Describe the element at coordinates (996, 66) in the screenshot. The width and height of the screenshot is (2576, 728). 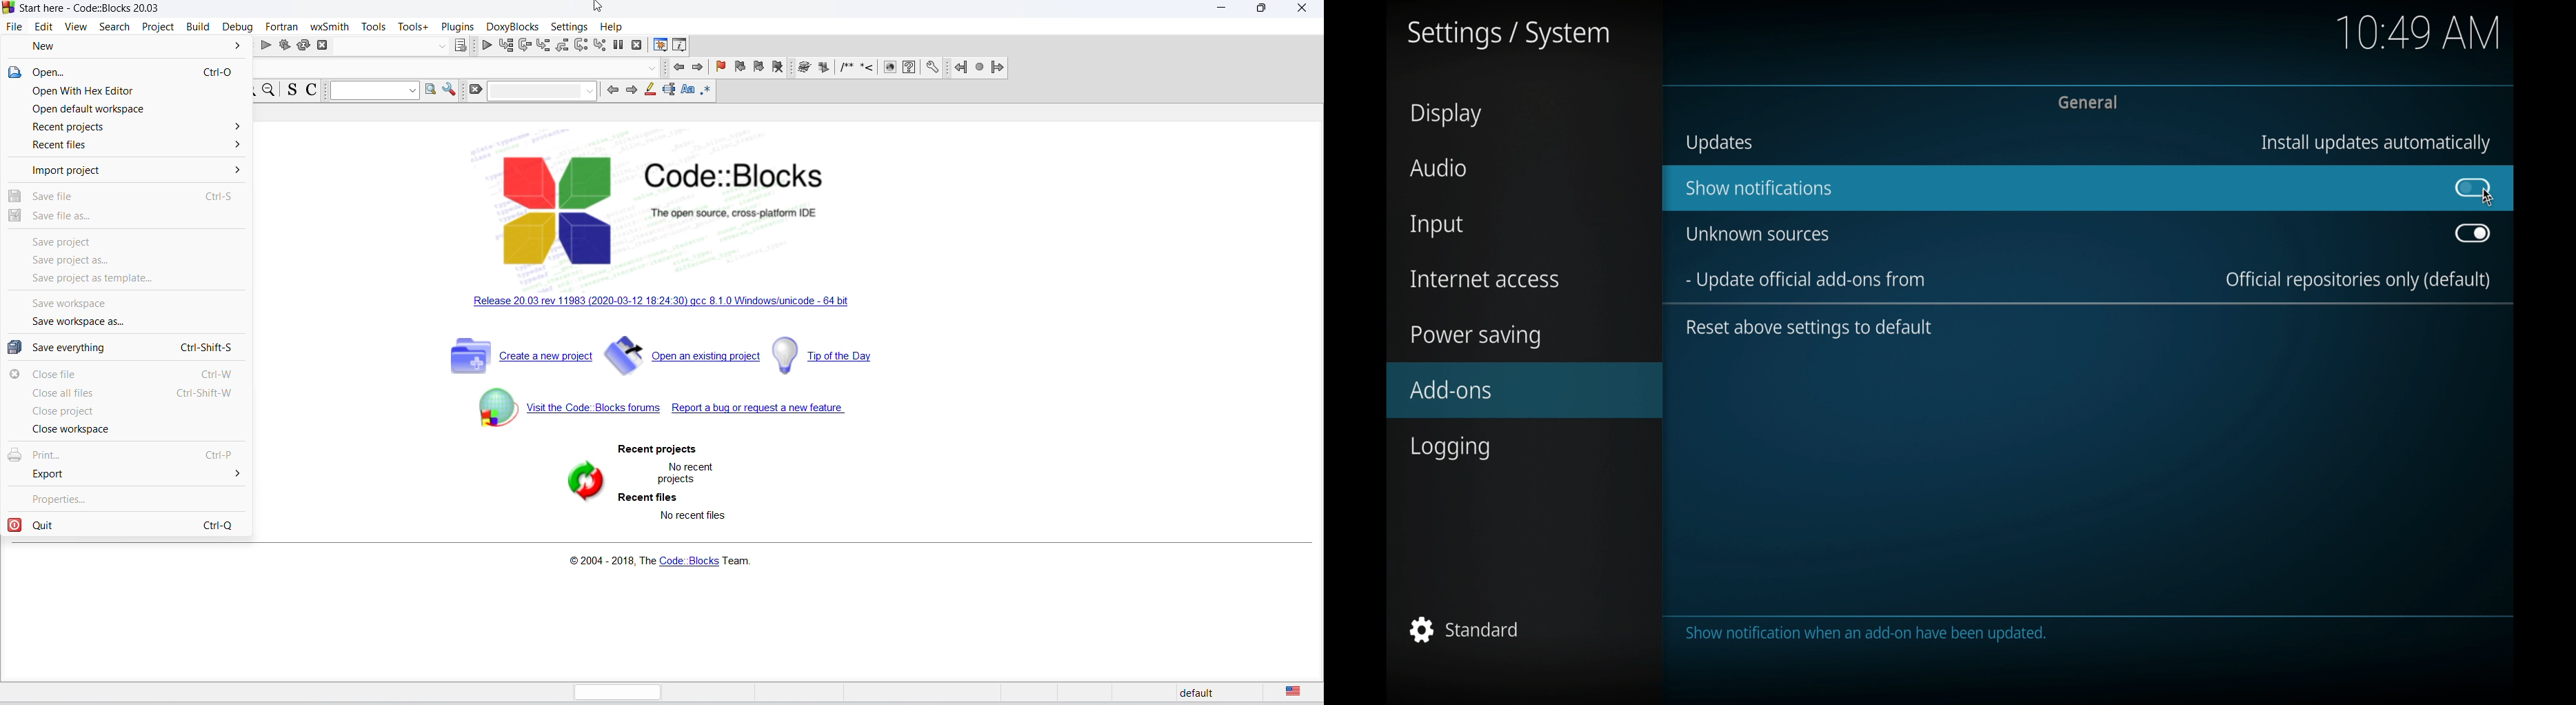
I see `jump forward` at that location.